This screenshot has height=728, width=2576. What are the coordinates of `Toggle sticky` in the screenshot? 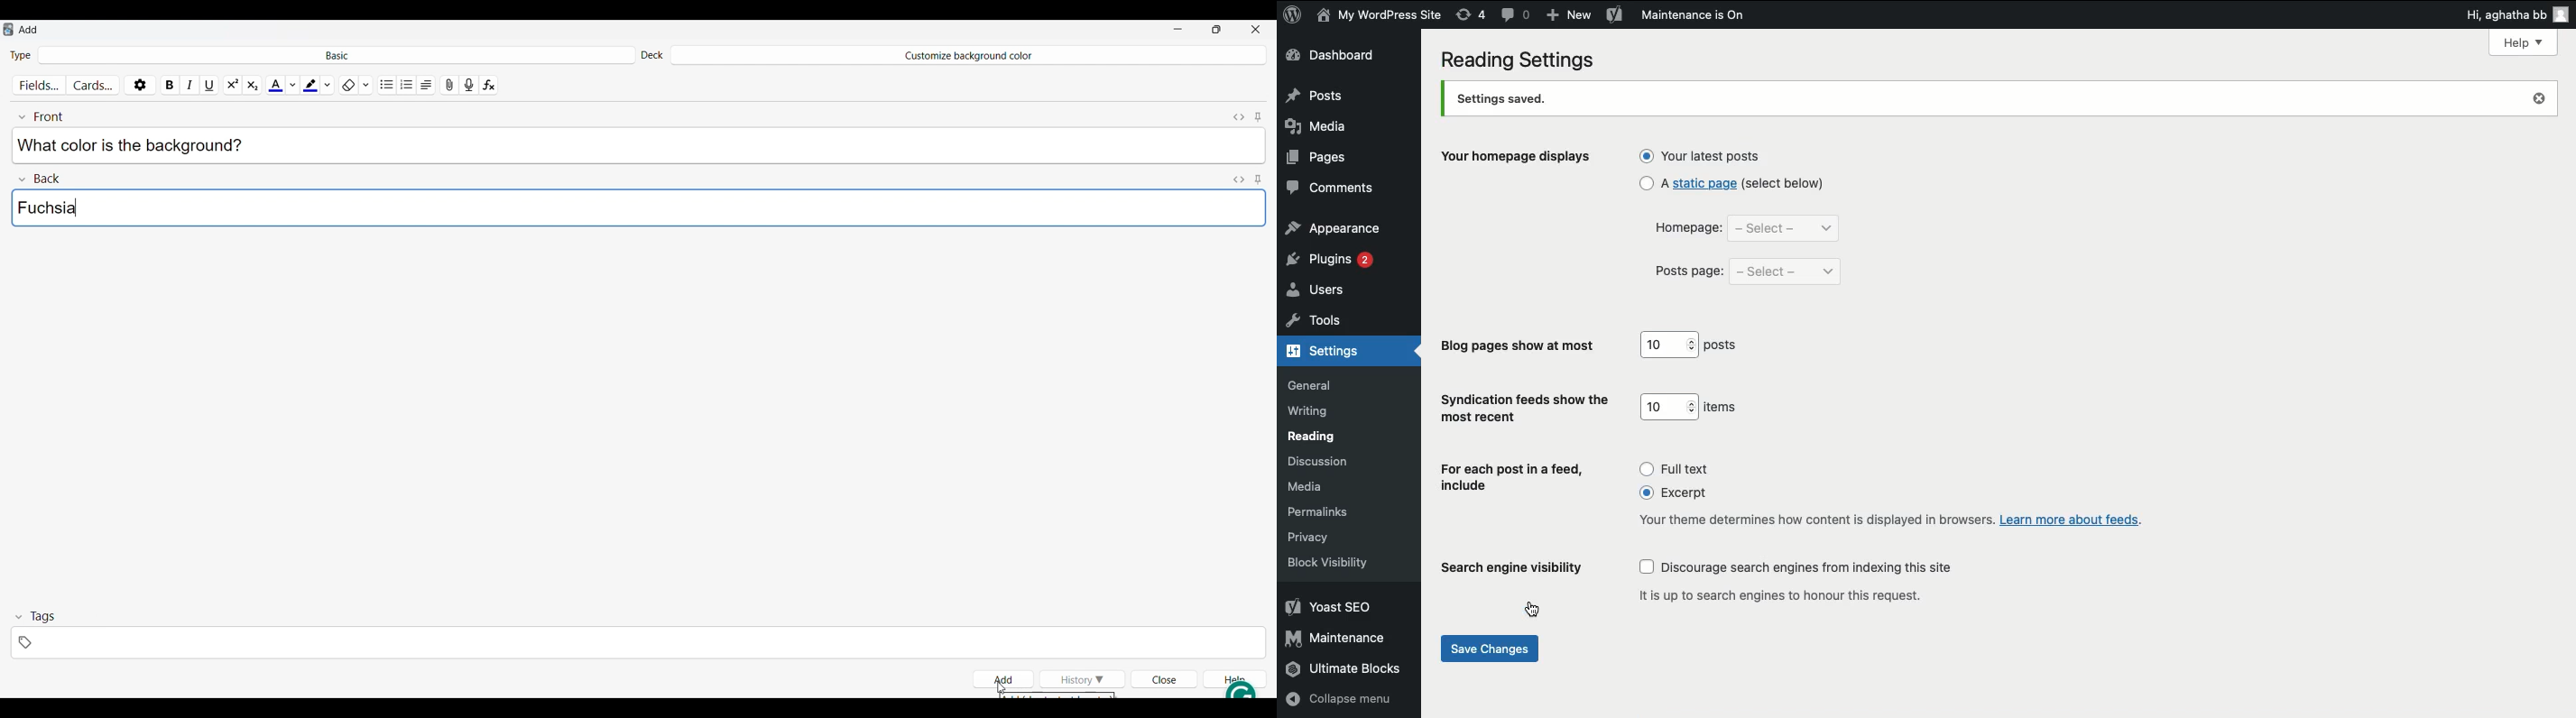 It's located at (1258, 178).